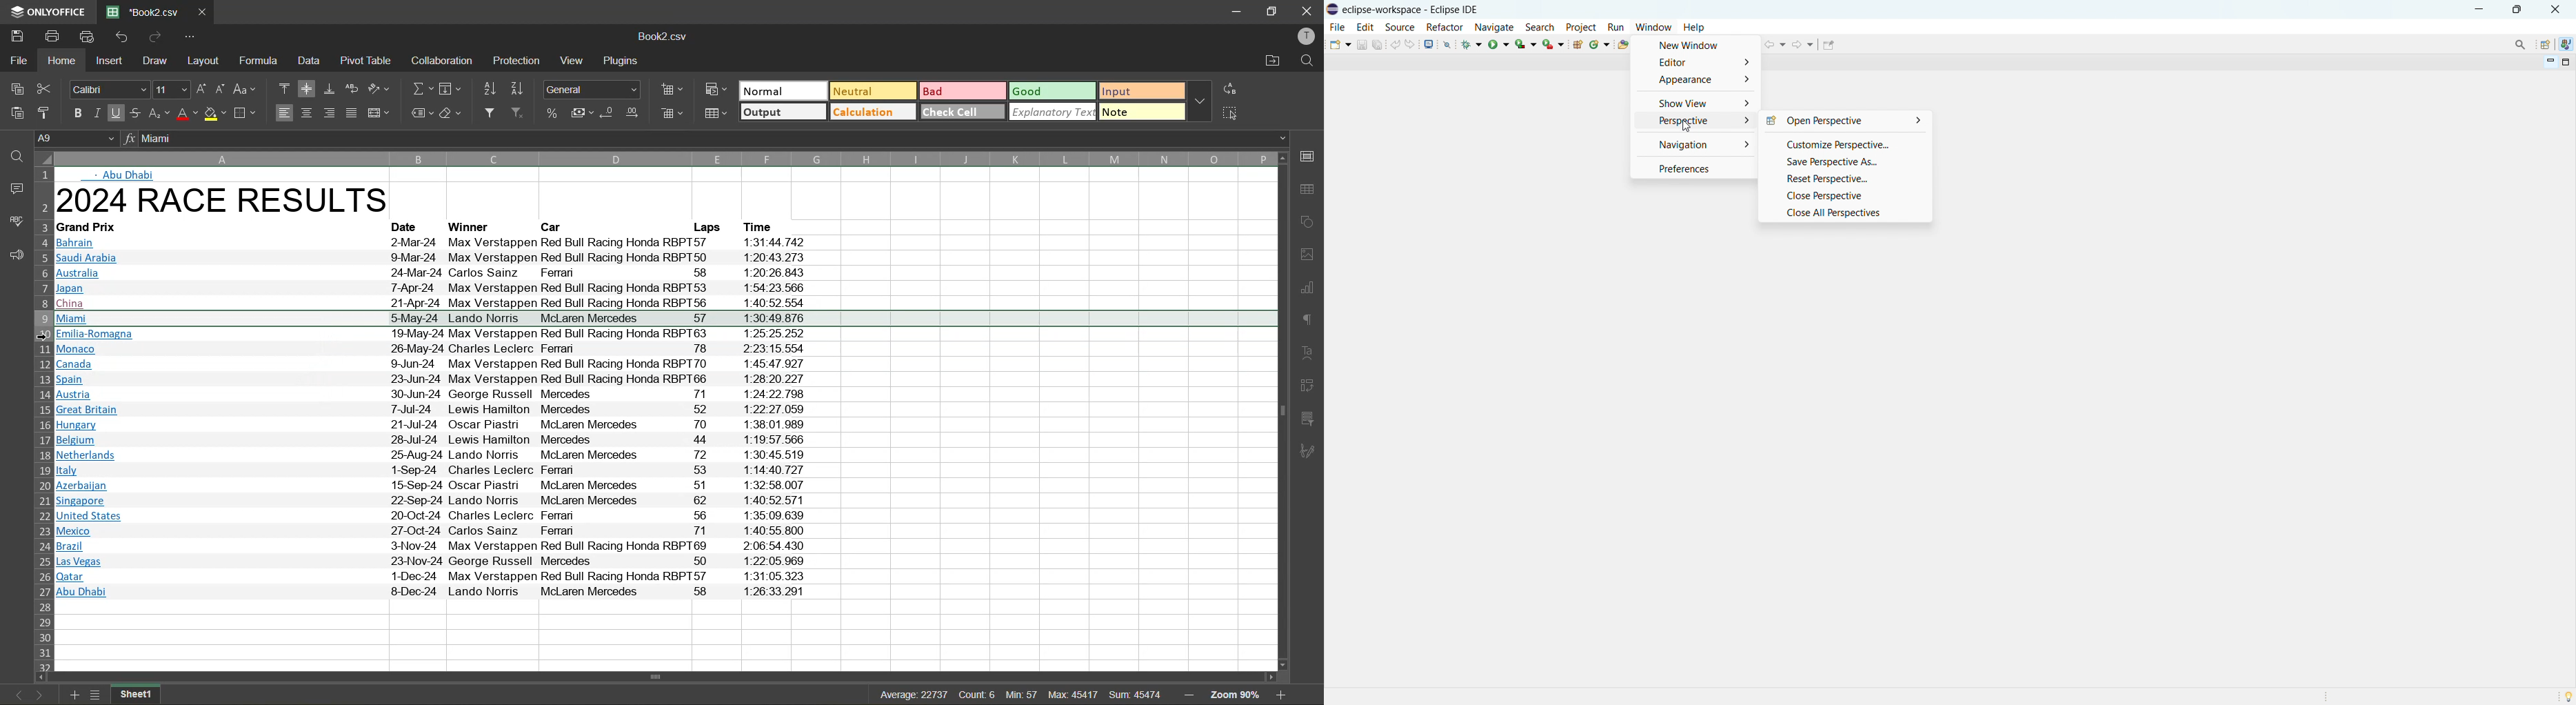  I want to click on explanatory text, so click(1052, 112).